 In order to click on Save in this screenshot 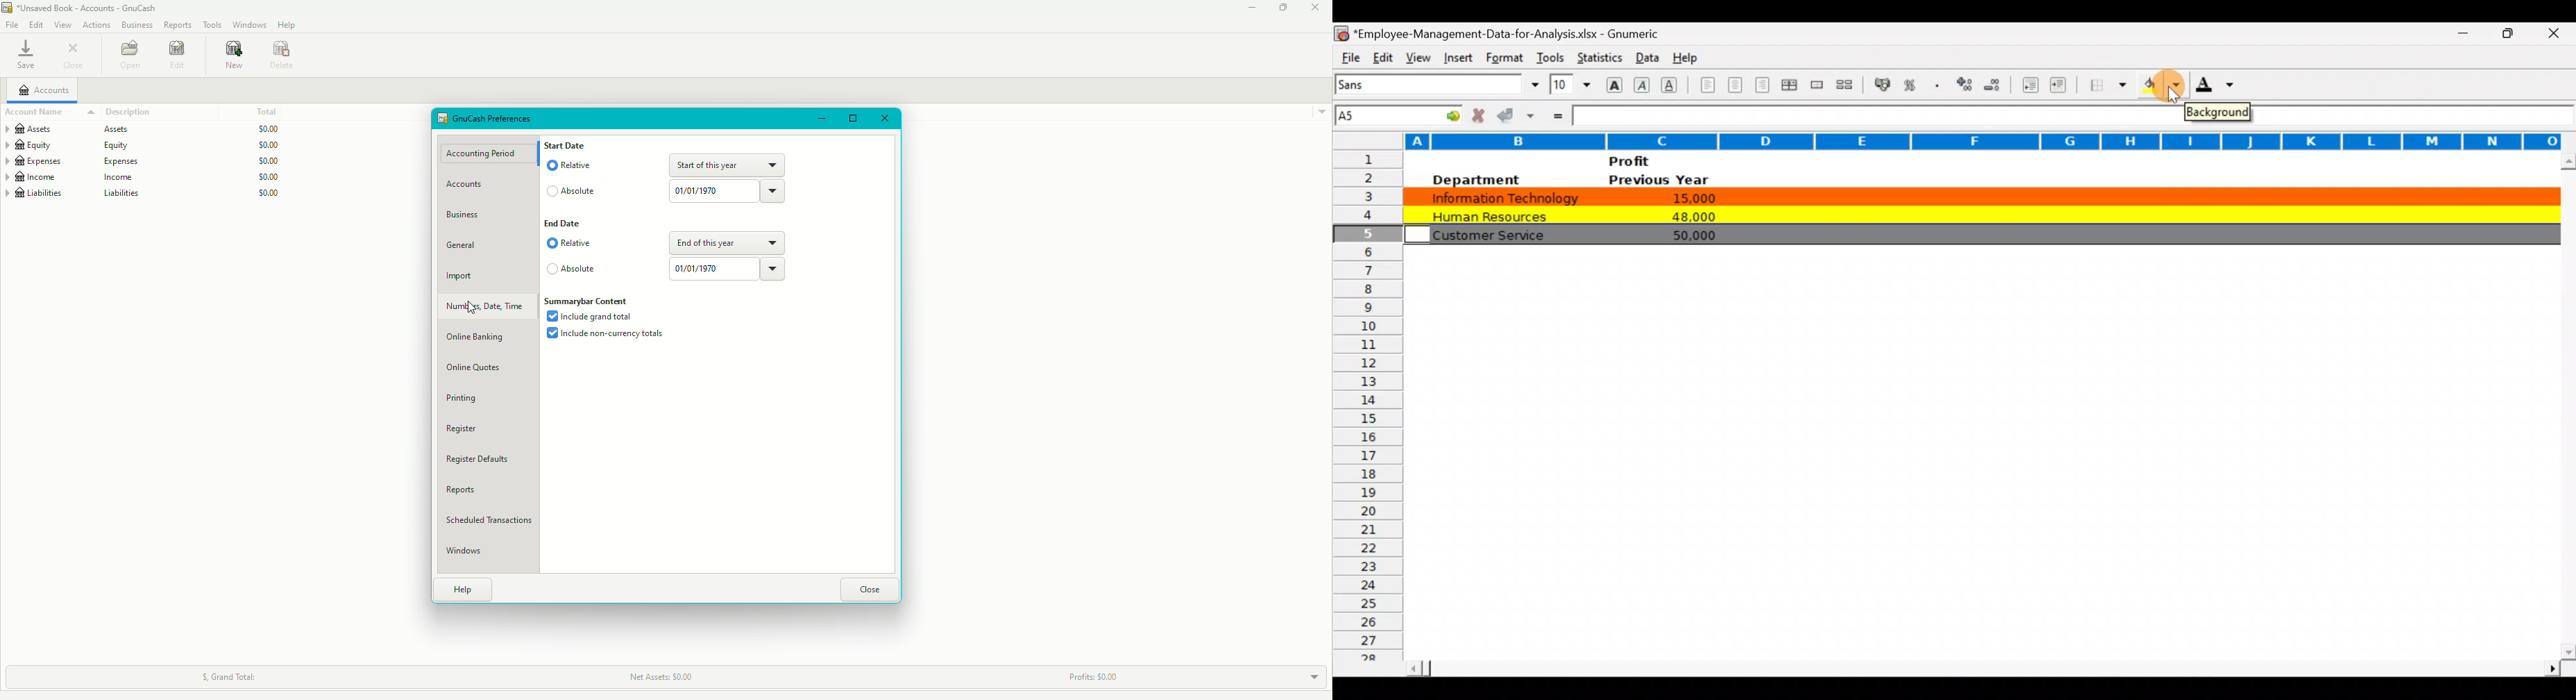, I will do `click(25, 57)`.